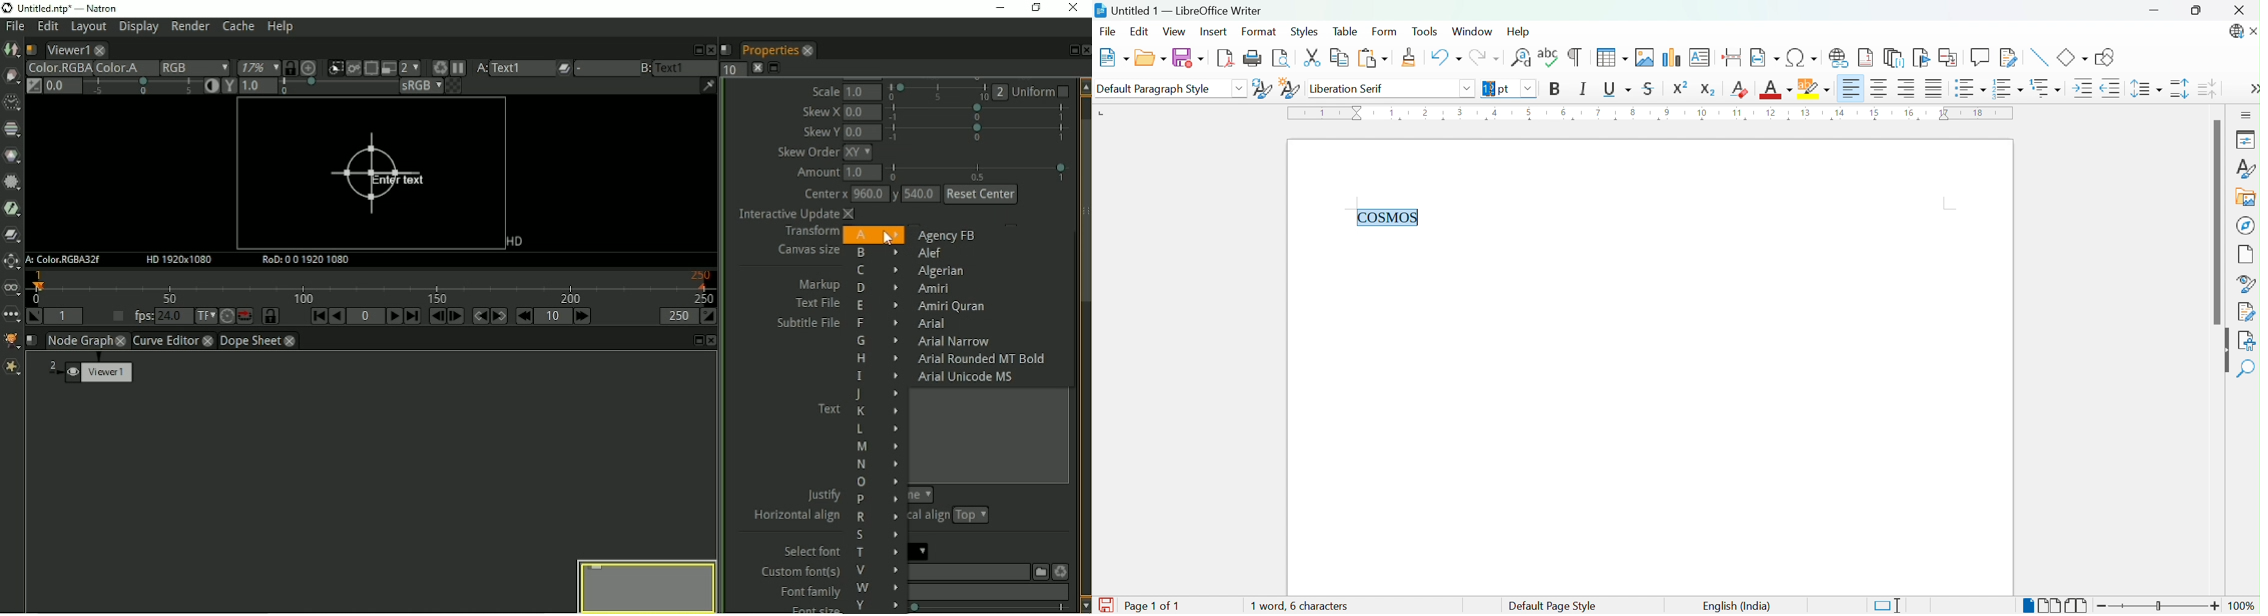 Image resolution: width=2268 pixels, height=616 pixels. I want to click on View, so click(1175, 32).